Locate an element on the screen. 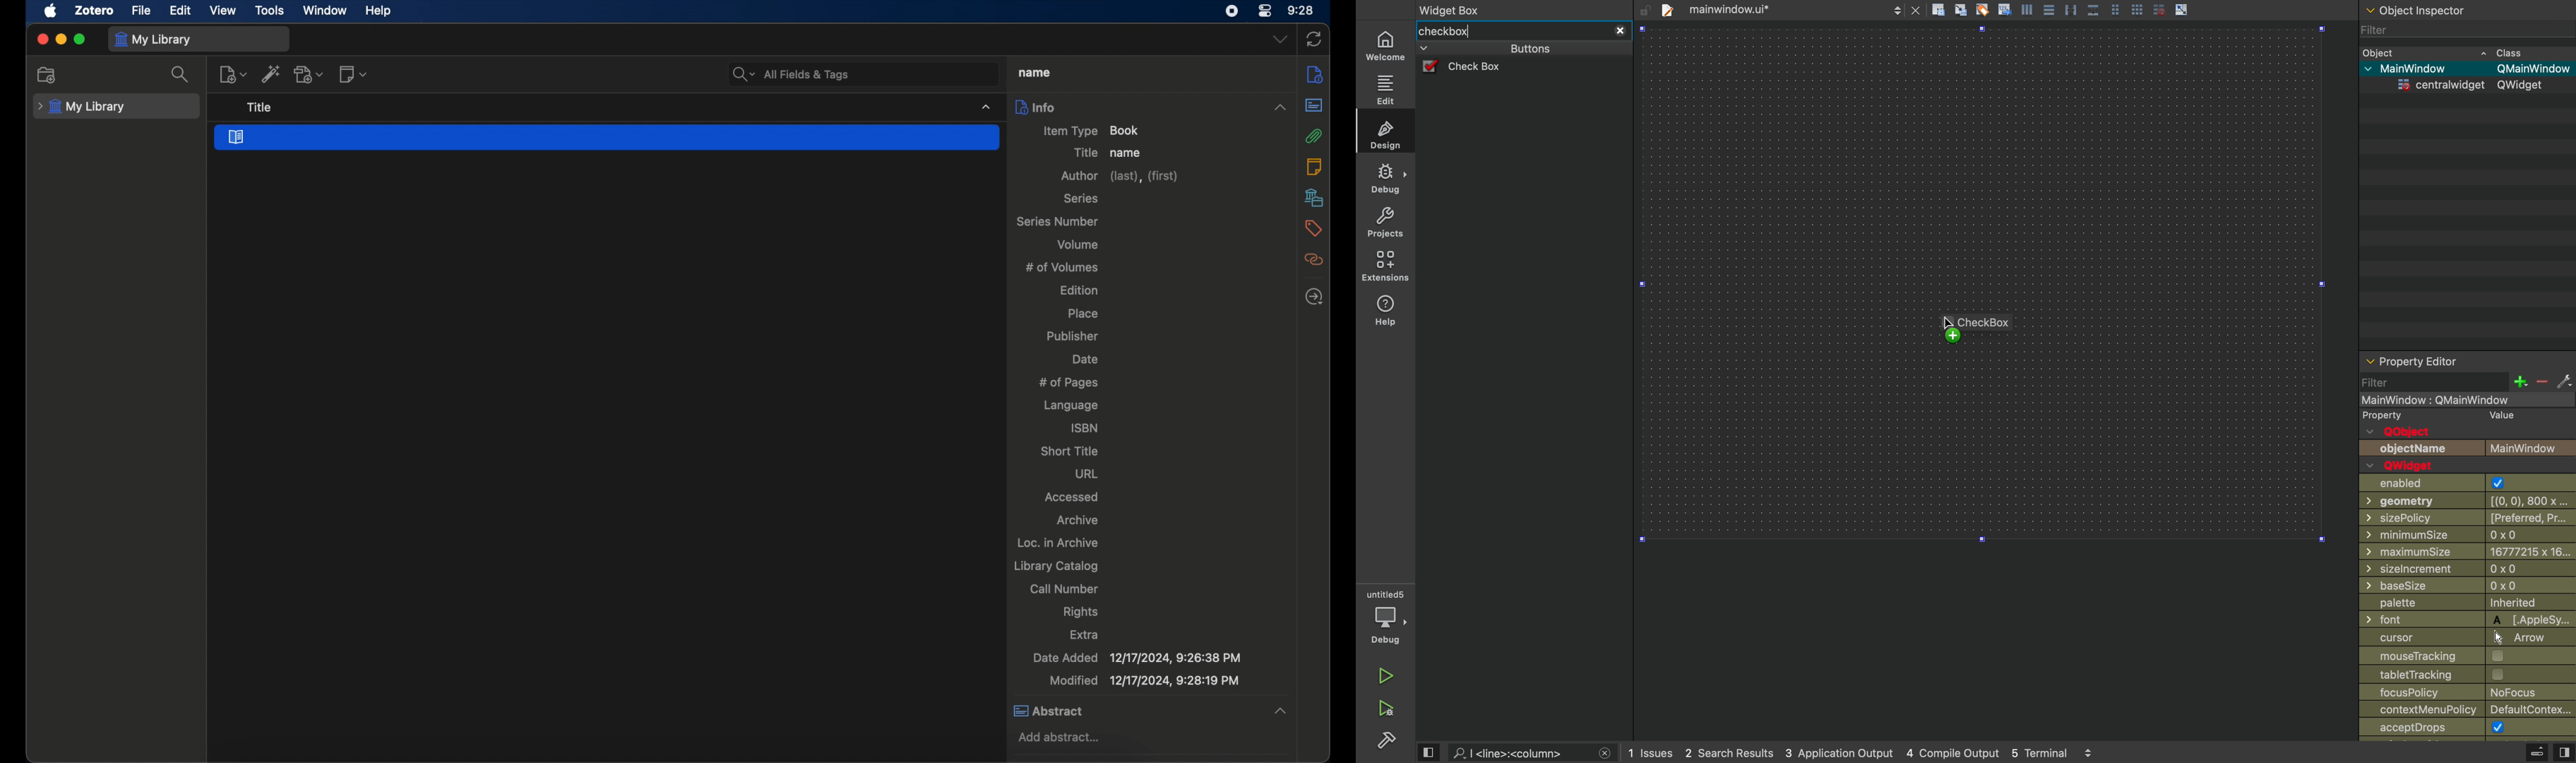 The width and height of the screenshot is (2576, 784). projects is located at coordinates (1383, 223).